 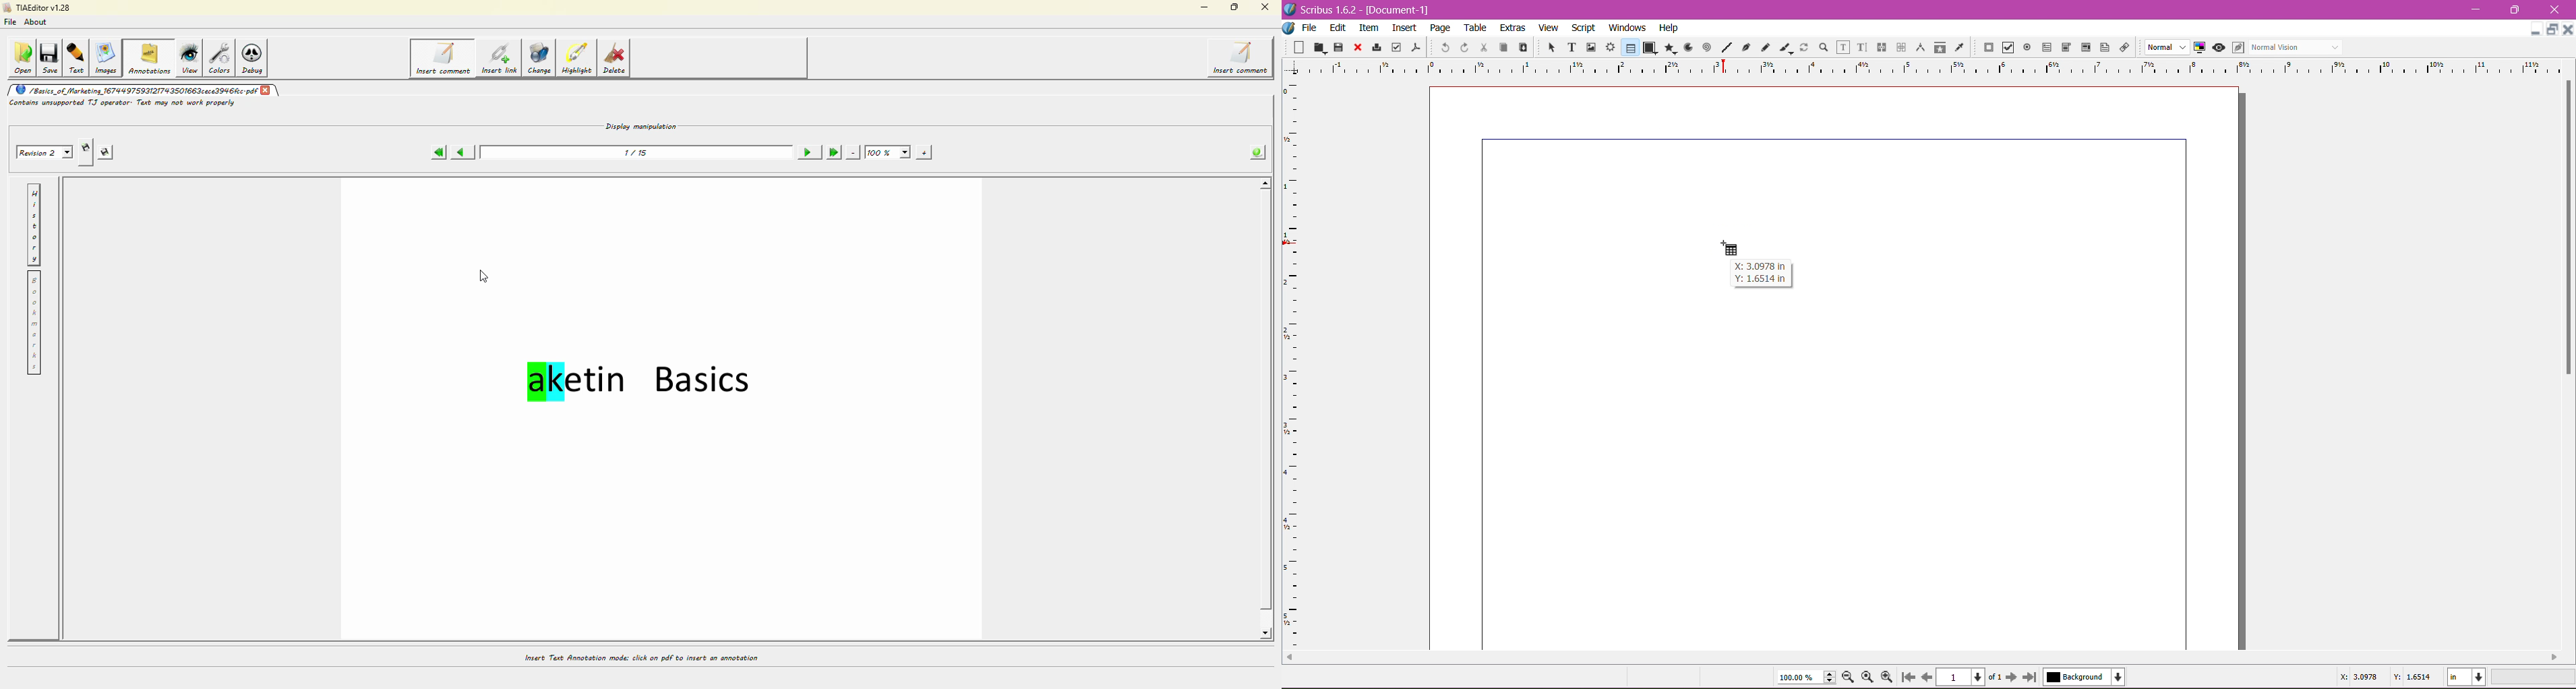 What do you see at coordinates (1439, 28) in the screenshot?
I see `Page` at bounding box center [1439, 28].